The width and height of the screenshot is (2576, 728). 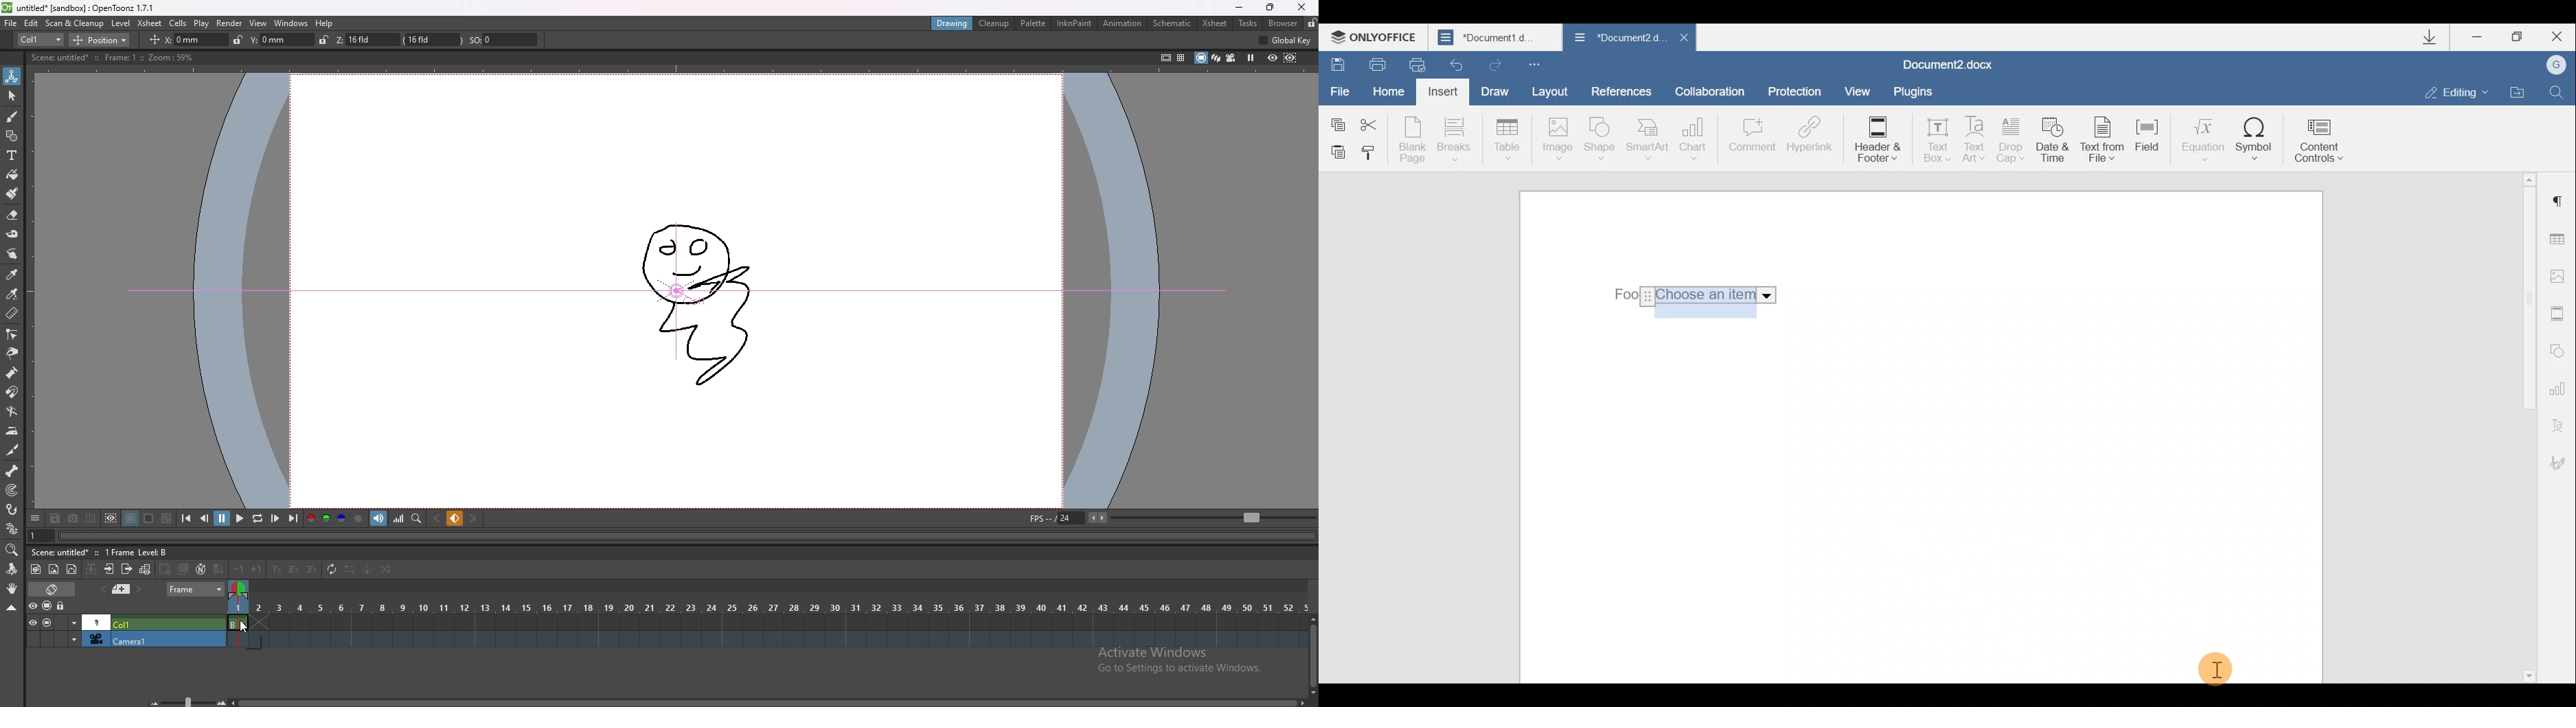 I want to click on add memo, so click(x=122, y=589).